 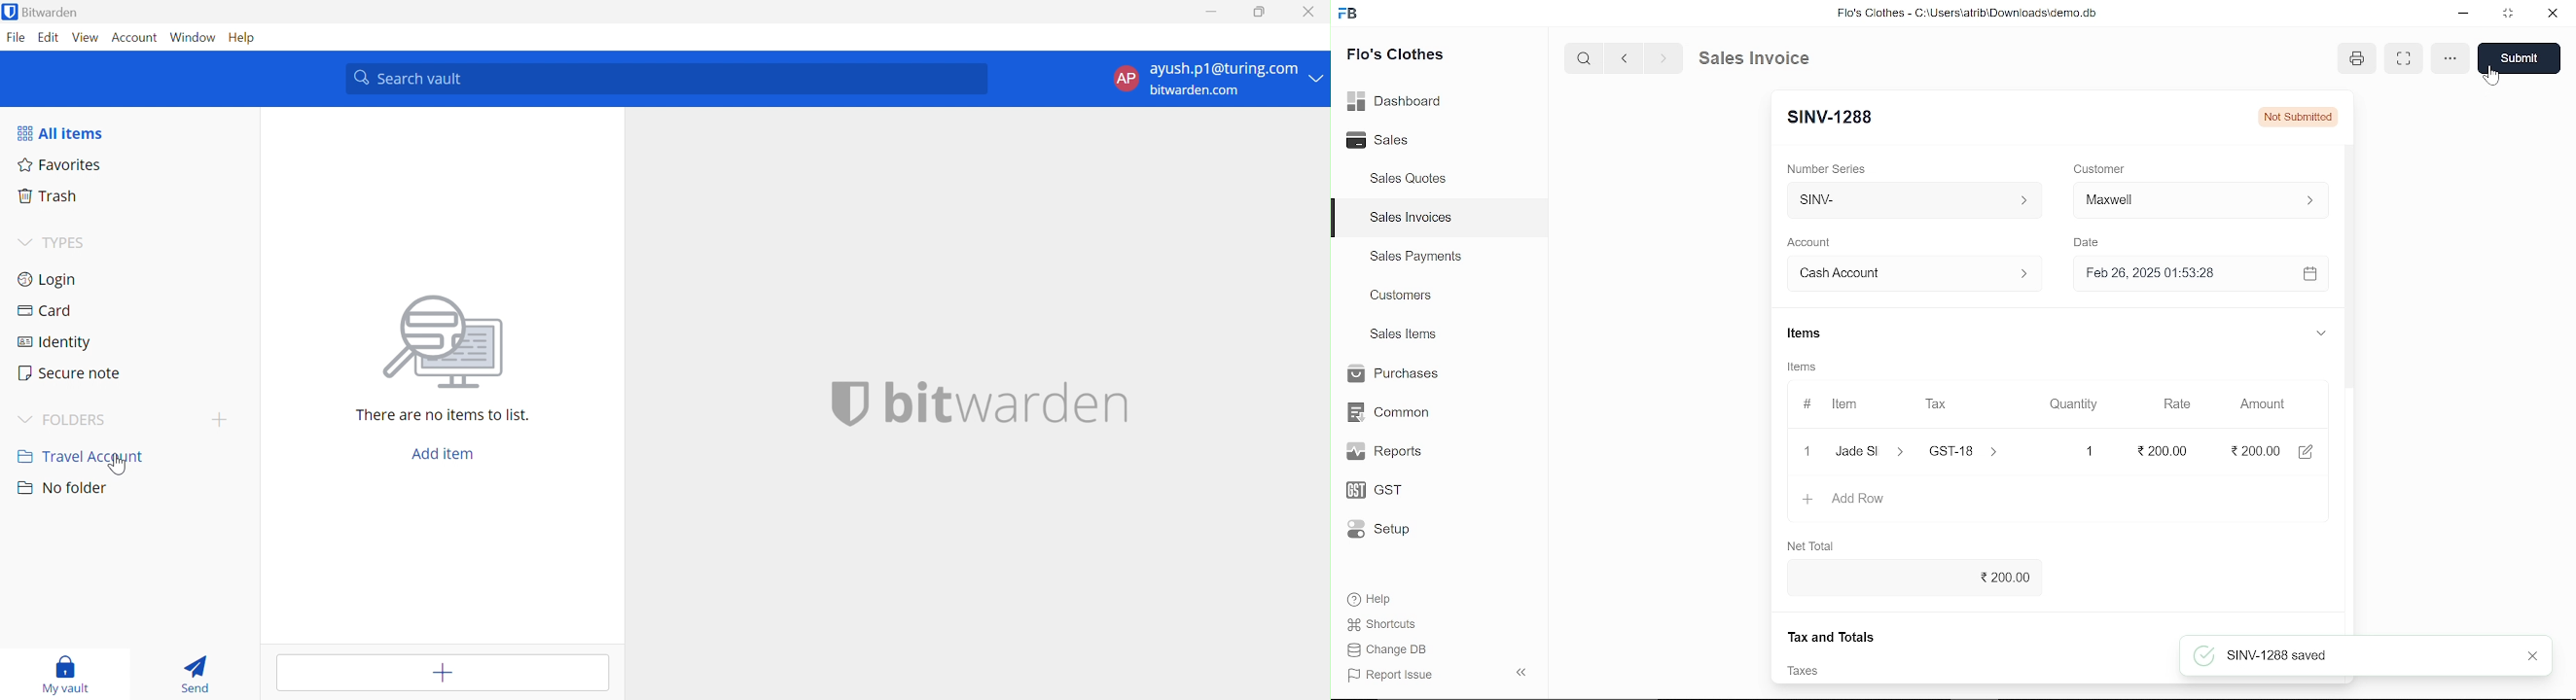 What do you see at coordinates (1909, 578) in the screenshot?
I see `200.00` at bounding box center [1909, 578].